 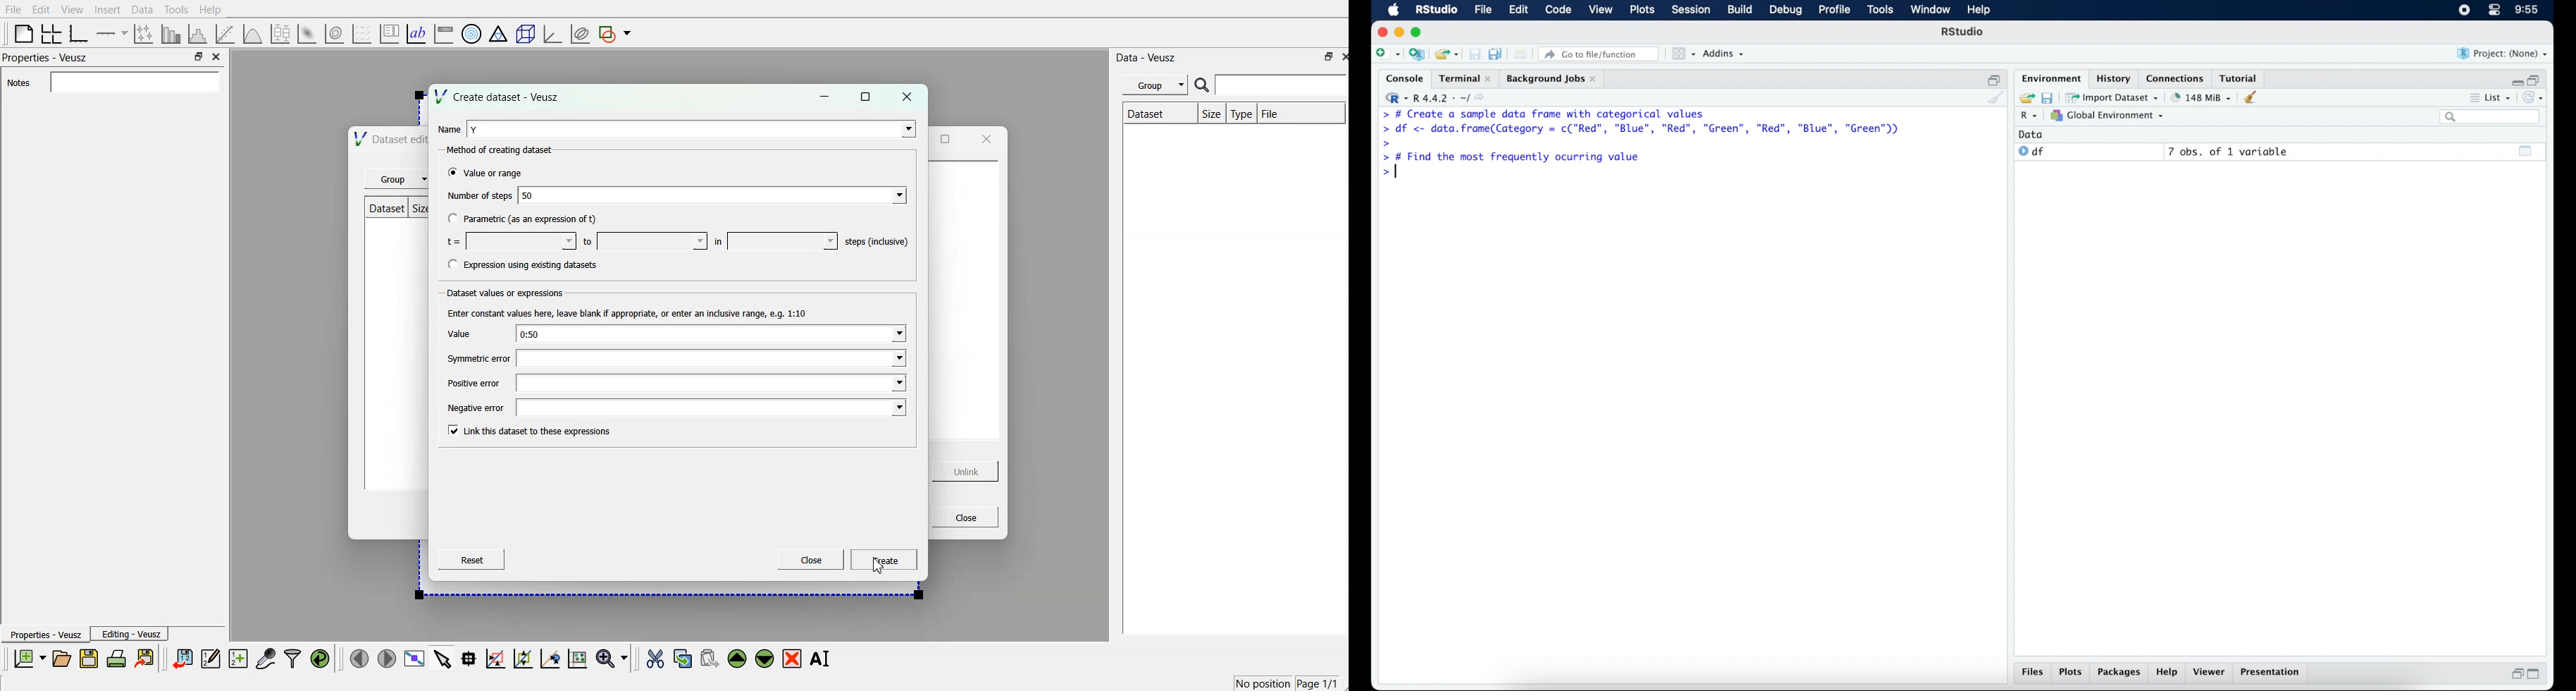 What do you see at coordinates (469, 561) in the screenshot?
I see `Reset` at bounding box center [469, 561].